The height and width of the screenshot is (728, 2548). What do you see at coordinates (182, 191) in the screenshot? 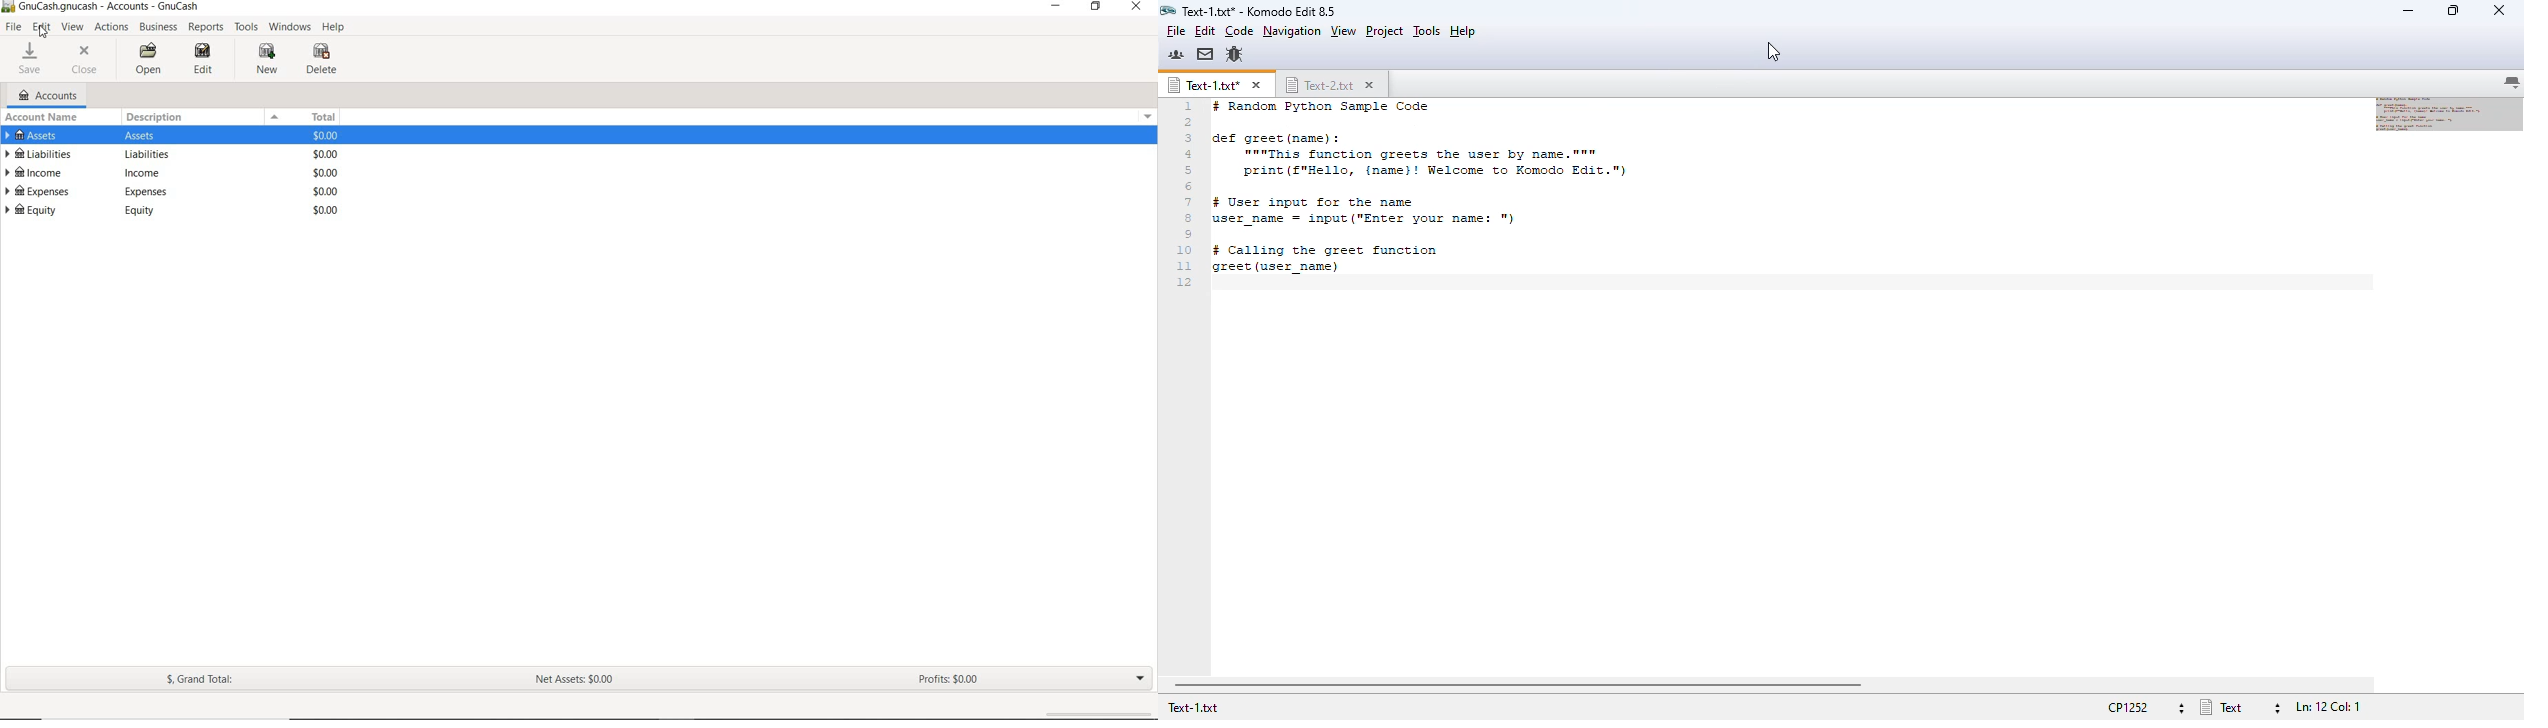
I see `EXPENSES` at bounding box center [182, 191].